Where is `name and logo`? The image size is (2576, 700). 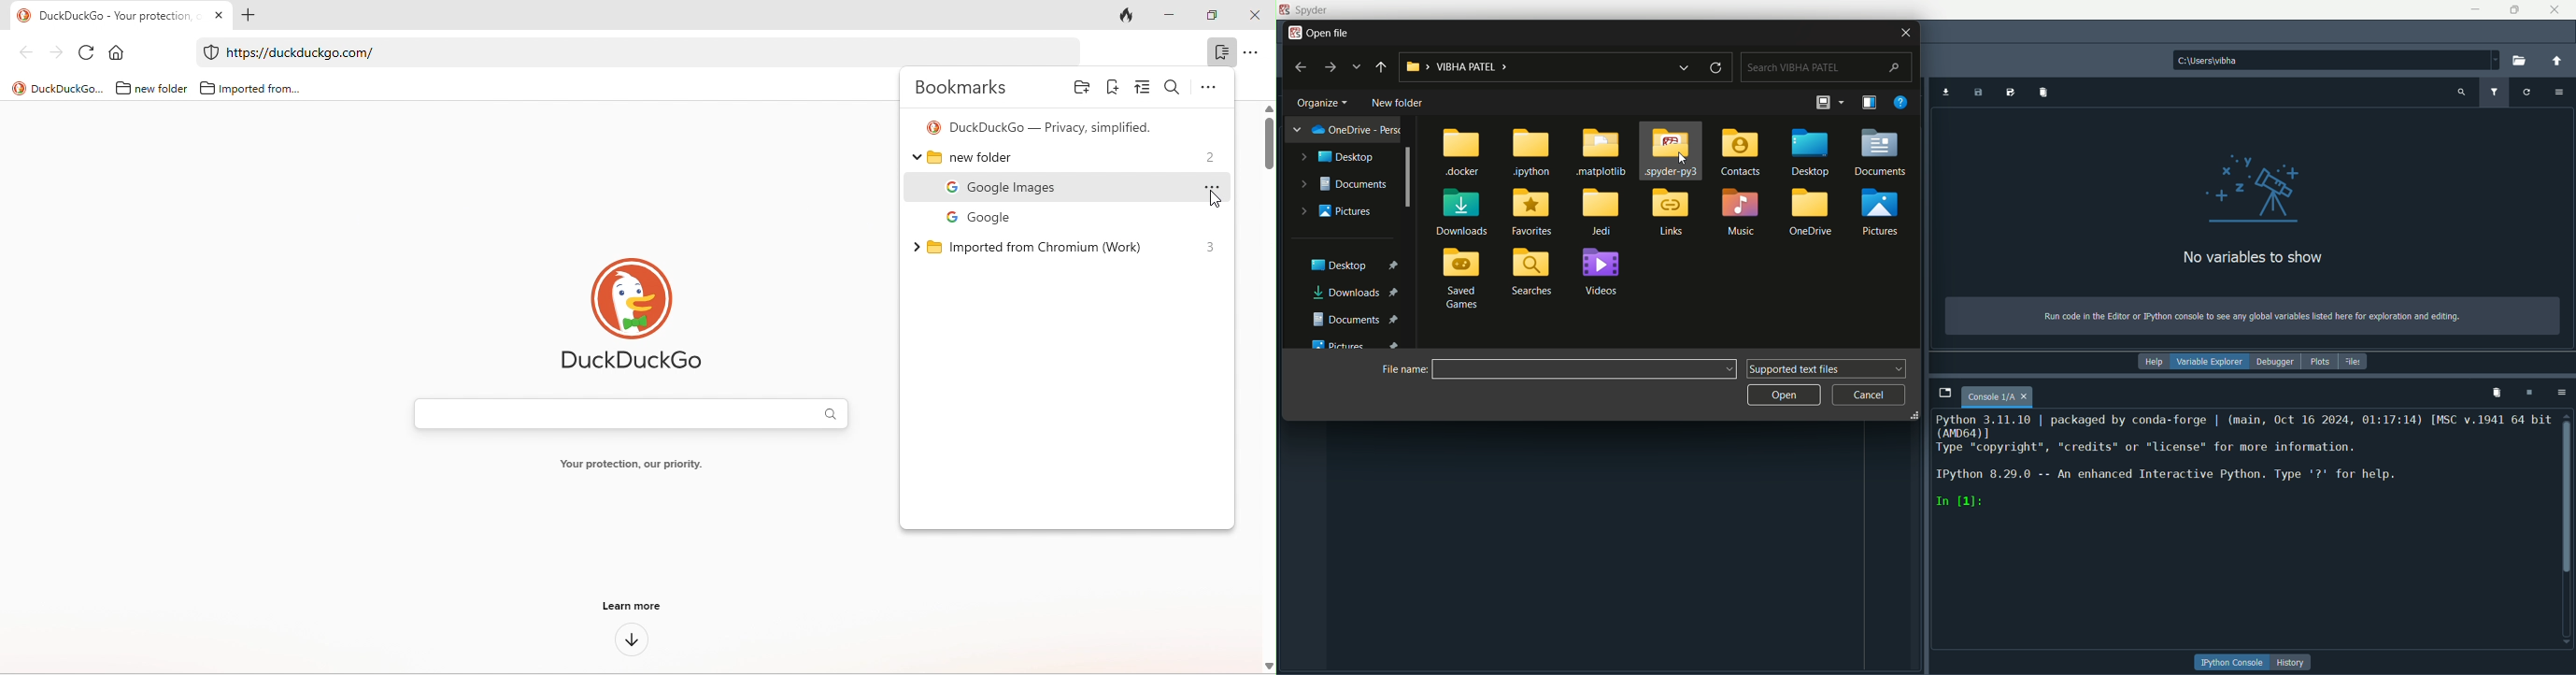
name and logo is located at coordinates (1304, 10).